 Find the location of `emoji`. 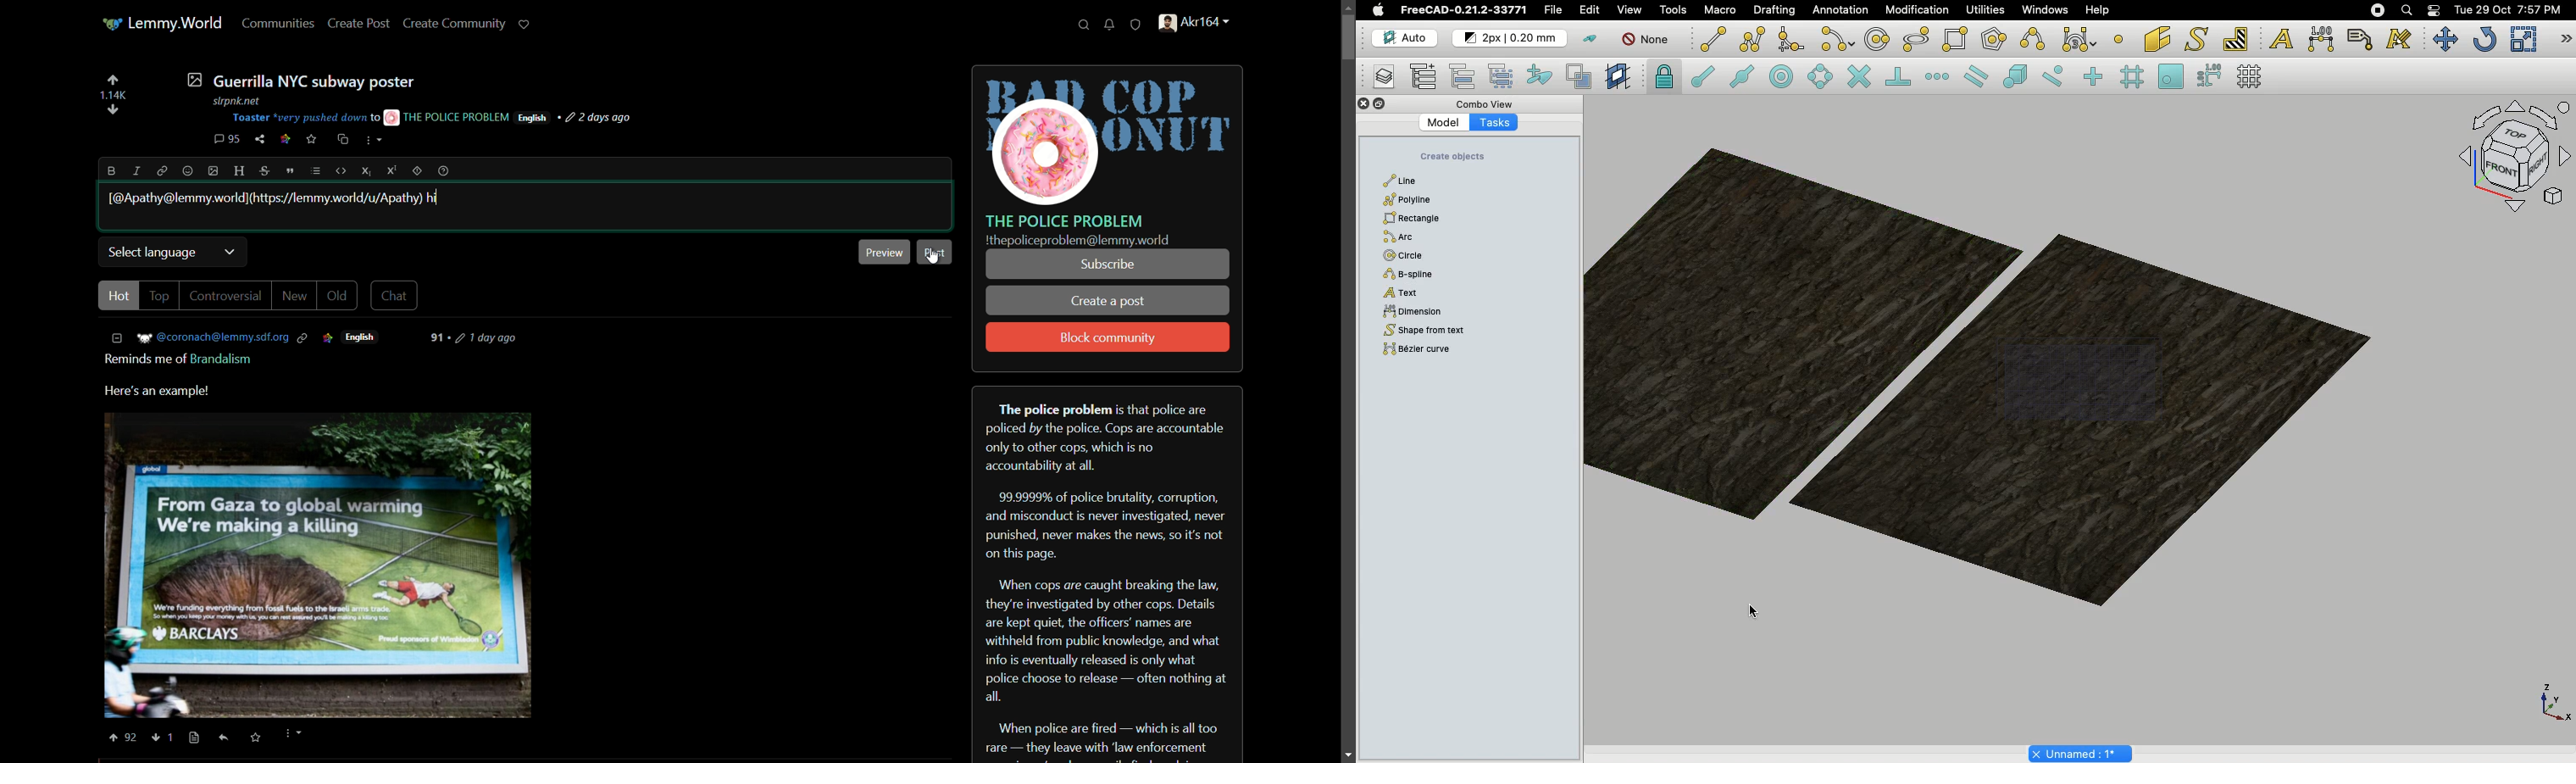

emoji is located at coordinates (188, 172).